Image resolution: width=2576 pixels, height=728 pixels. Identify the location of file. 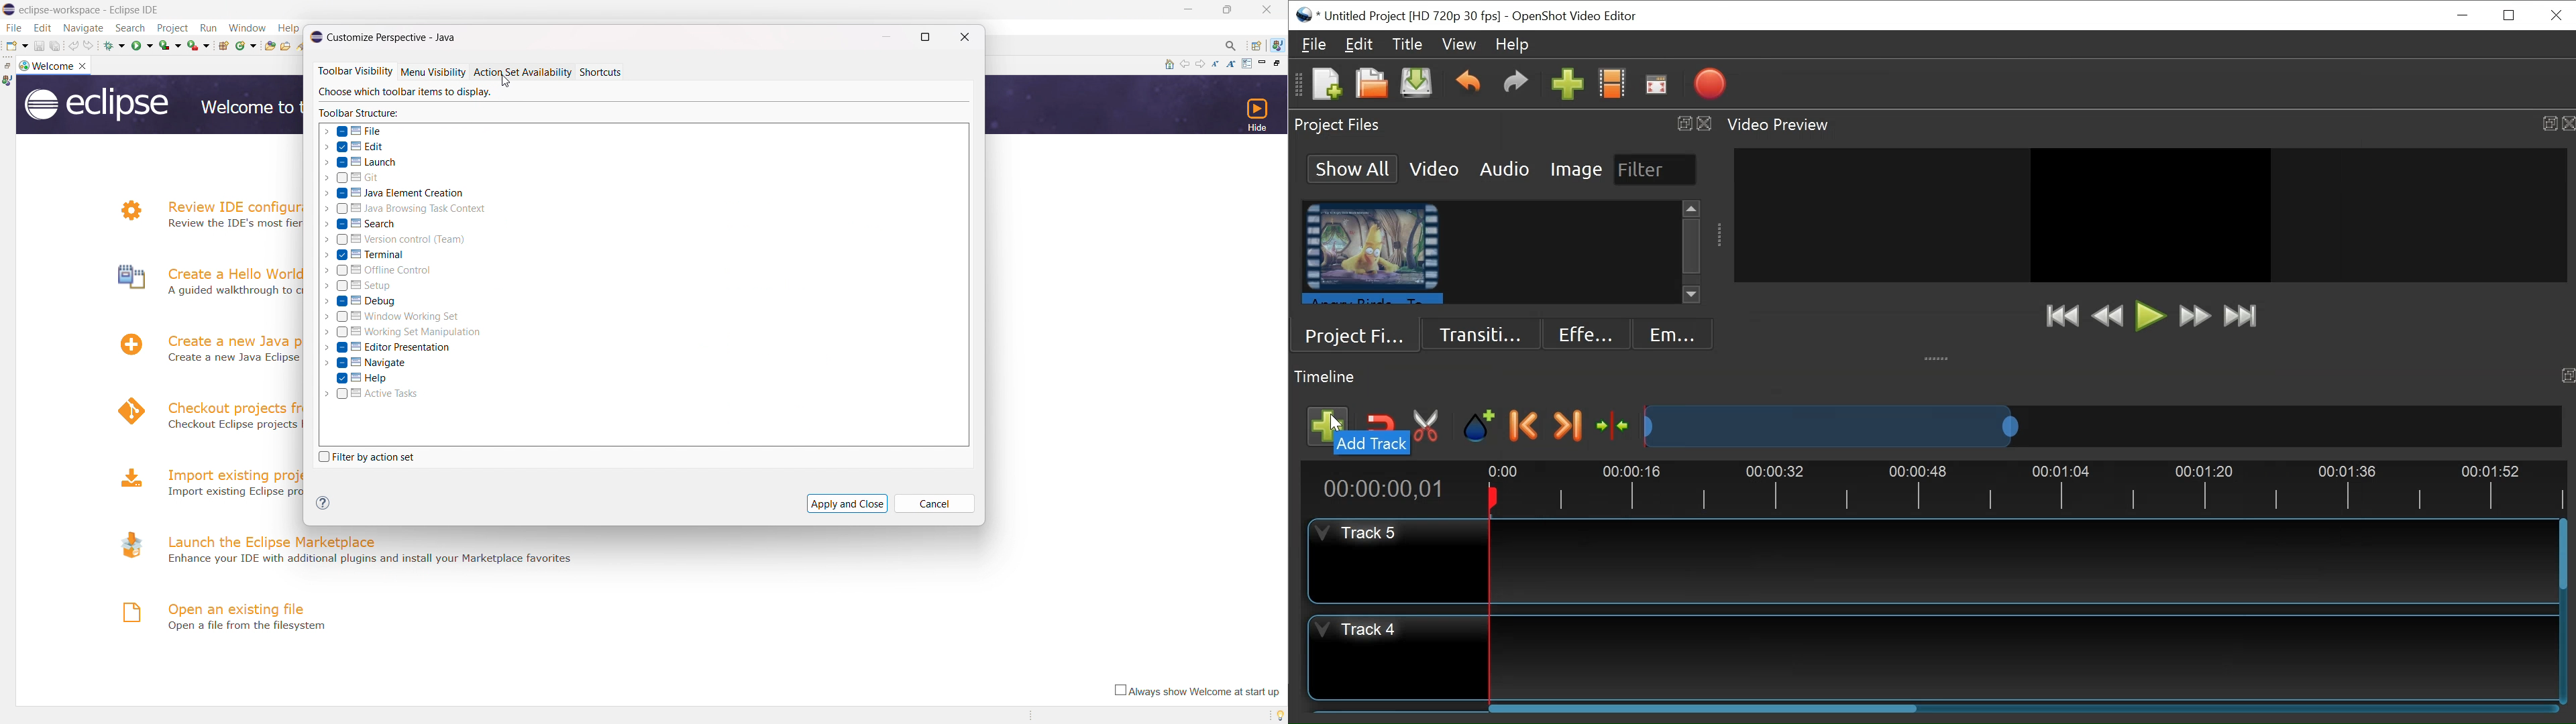
(353, 130).